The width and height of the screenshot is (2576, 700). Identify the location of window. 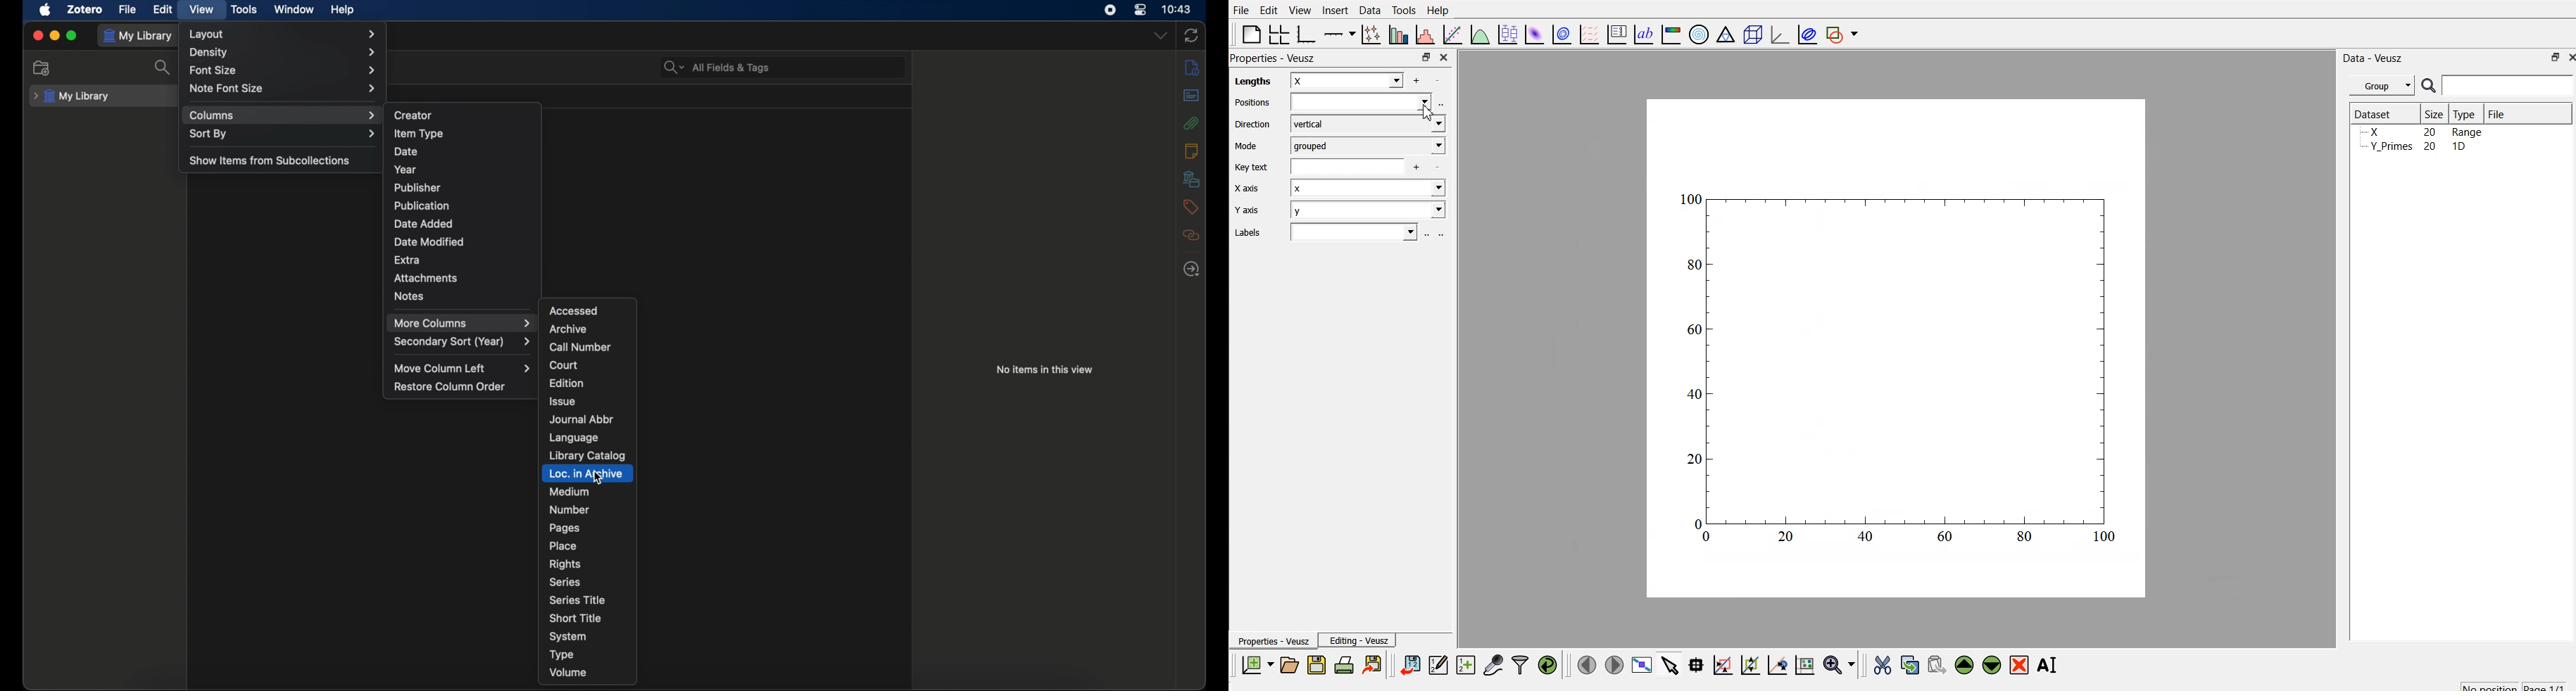
(293, 8).